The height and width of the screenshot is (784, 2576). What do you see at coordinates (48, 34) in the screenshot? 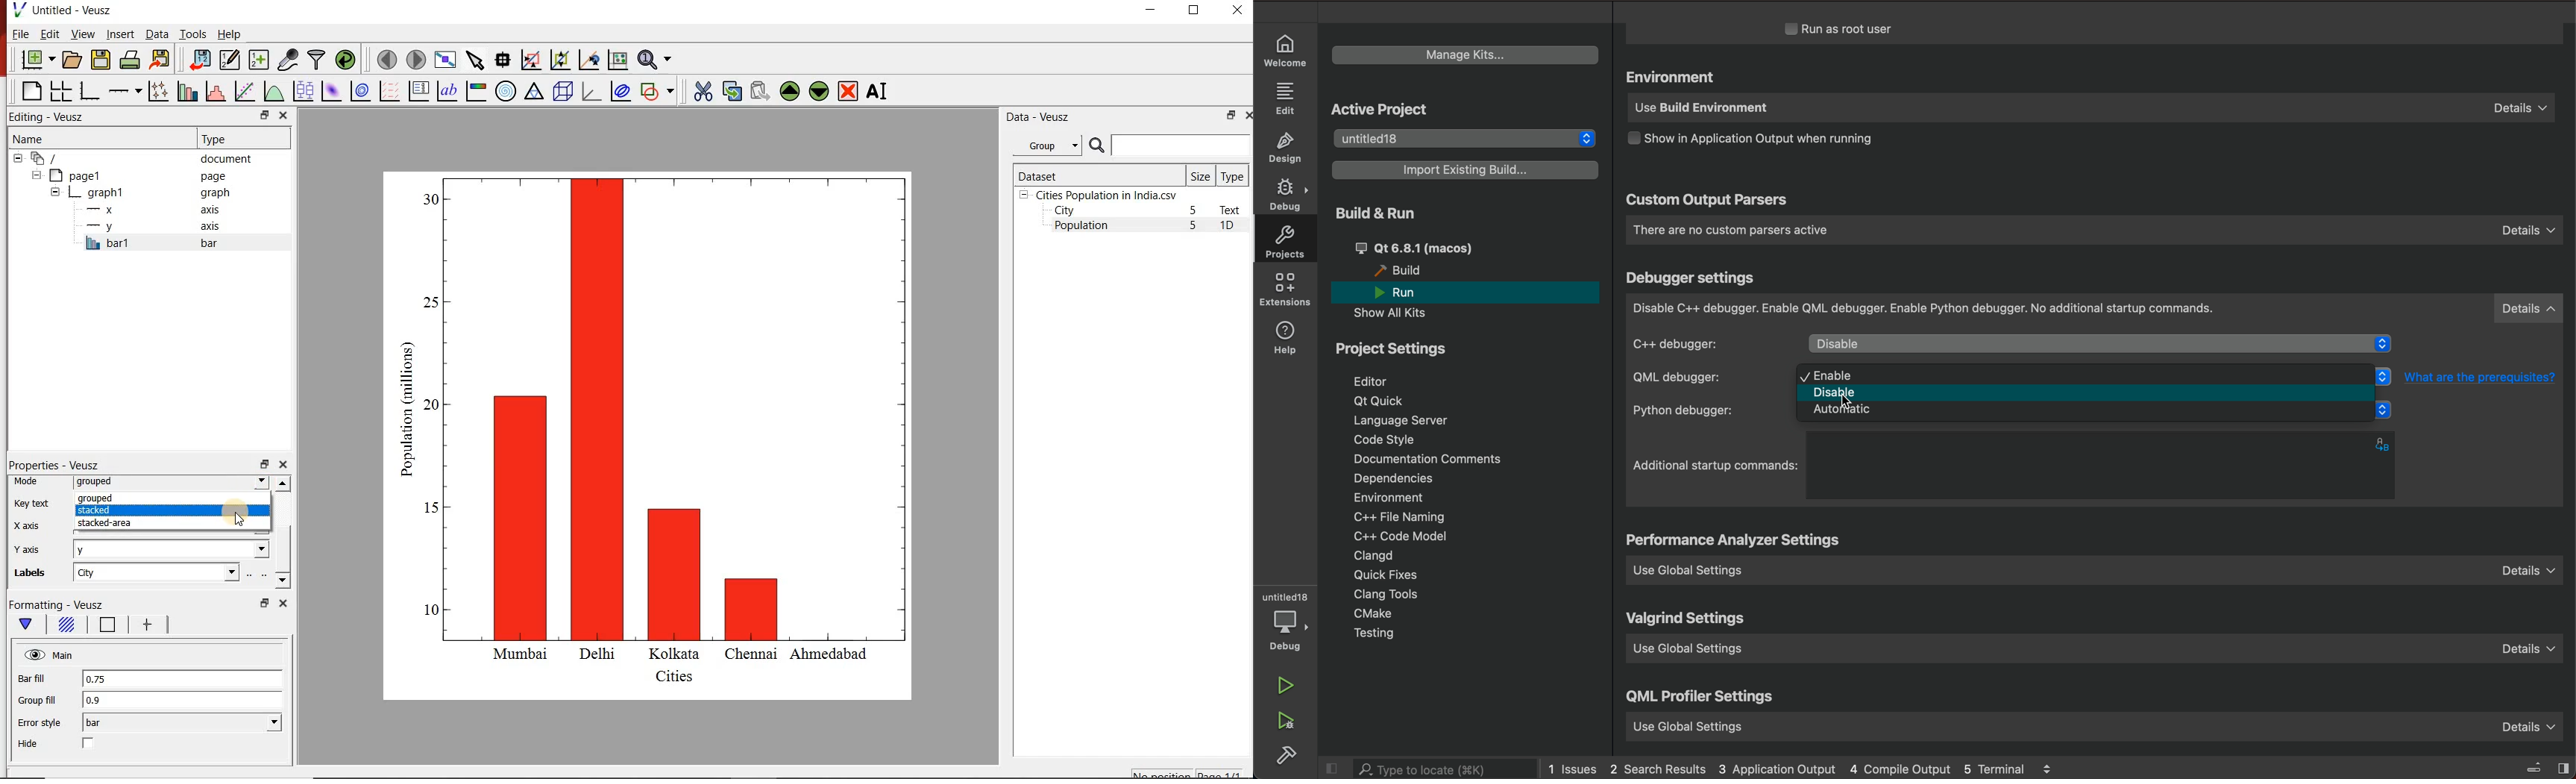
I see `Edit` at bounding box center [48, 34].